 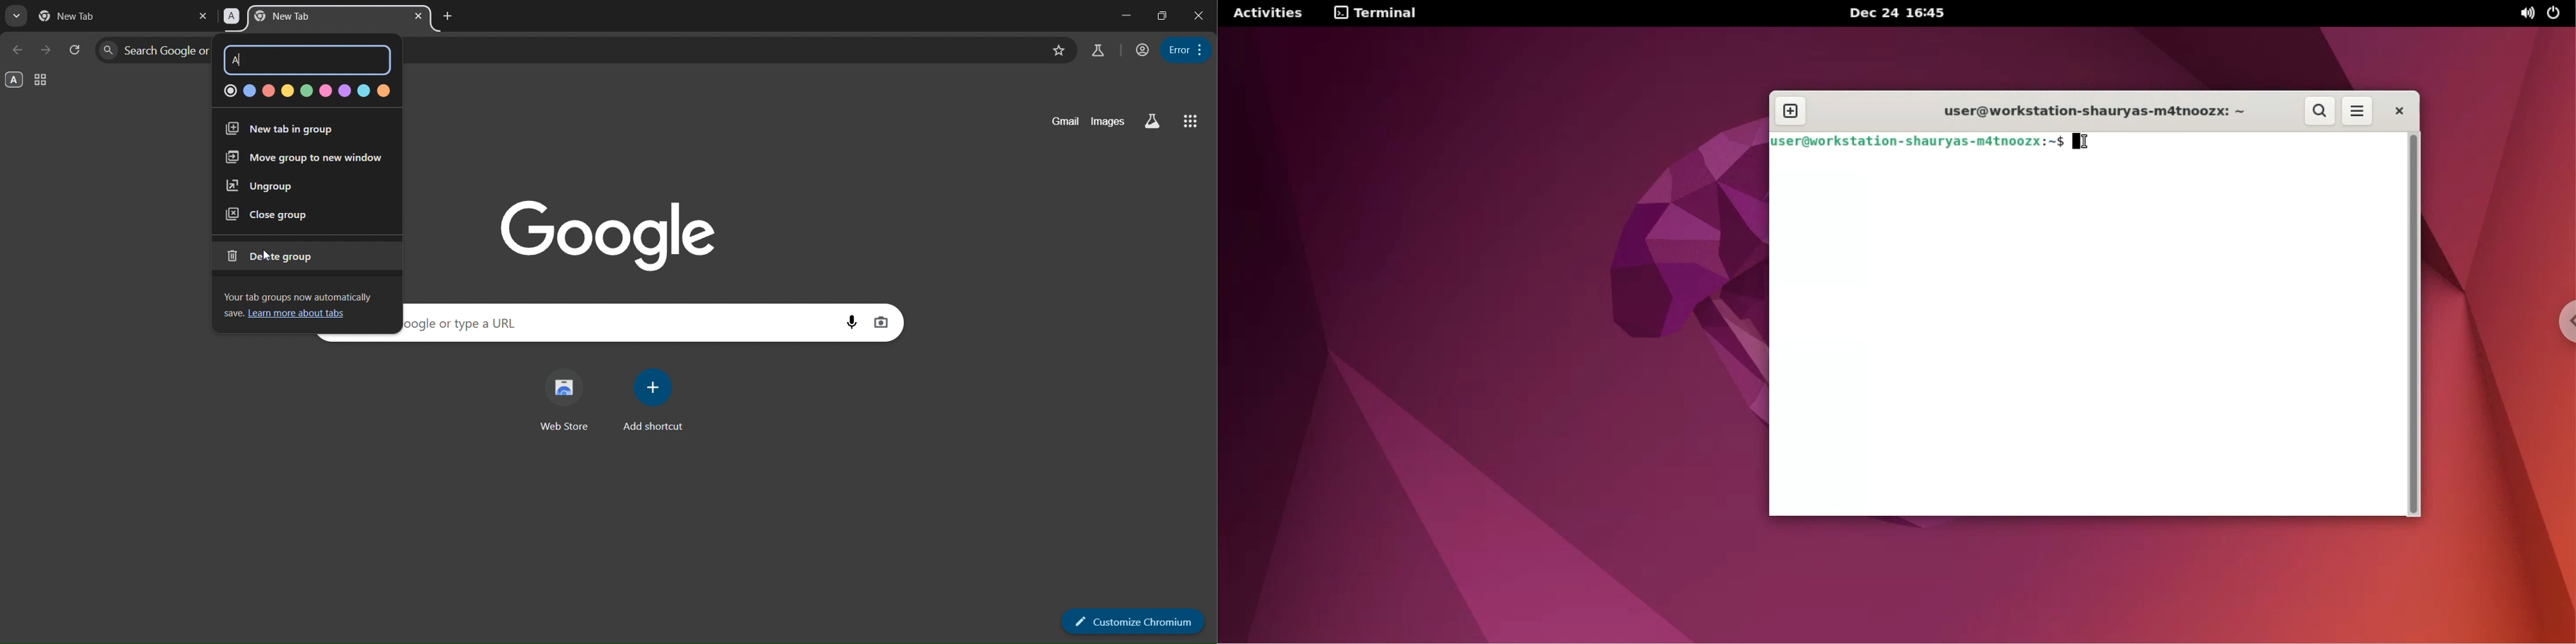 I want to click on voice search, so click(x=852, y=321).